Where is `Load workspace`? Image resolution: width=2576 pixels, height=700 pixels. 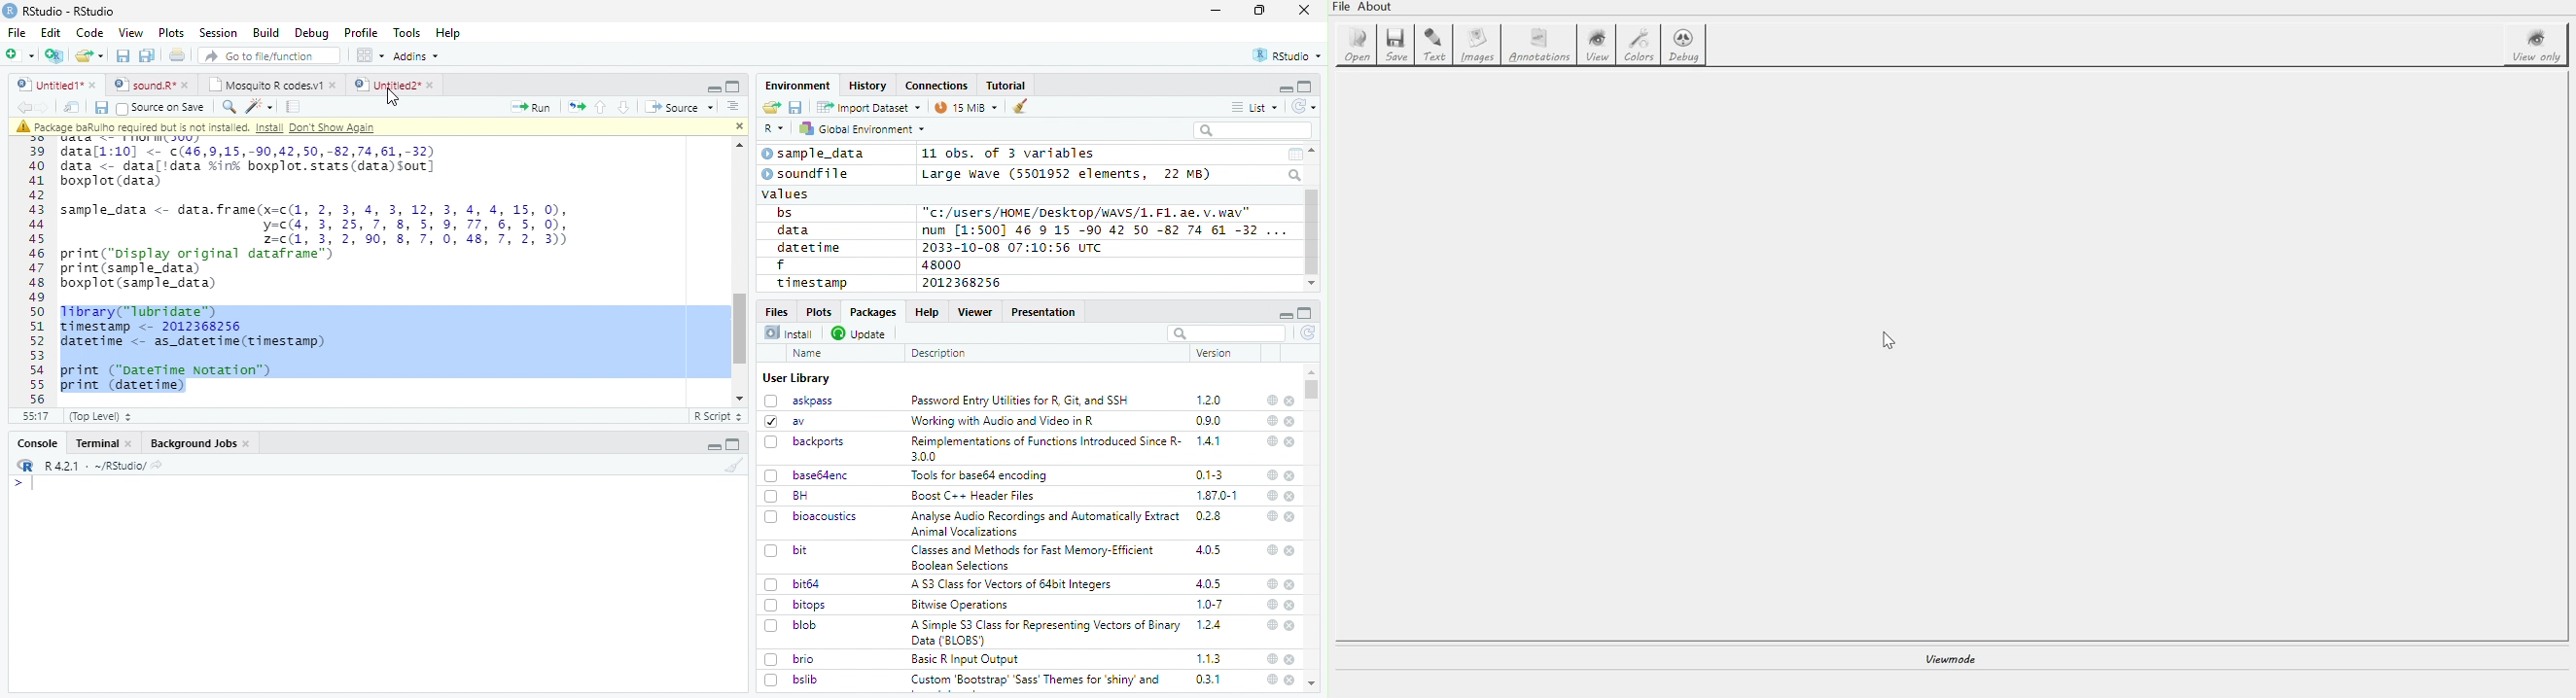
Load workspace is located at coordinates (772, 108).